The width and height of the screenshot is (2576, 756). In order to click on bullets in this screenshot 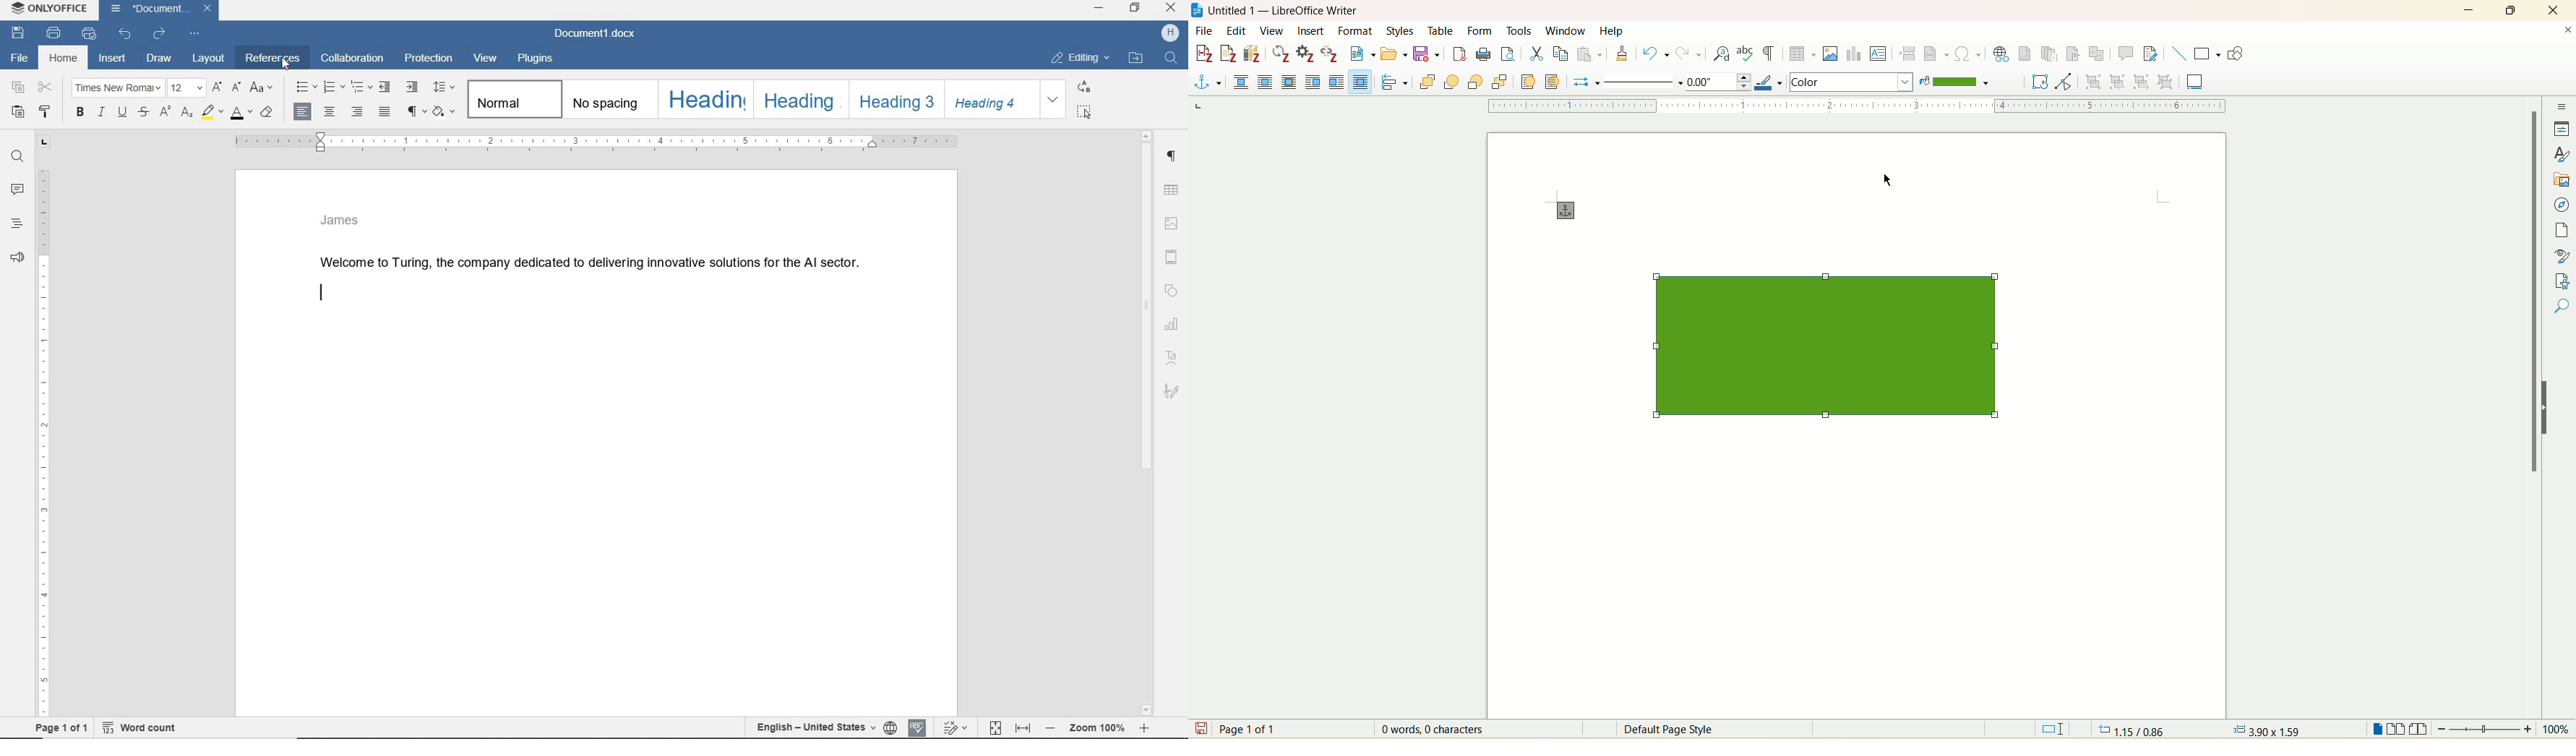, I will do `click(305, 86)`.